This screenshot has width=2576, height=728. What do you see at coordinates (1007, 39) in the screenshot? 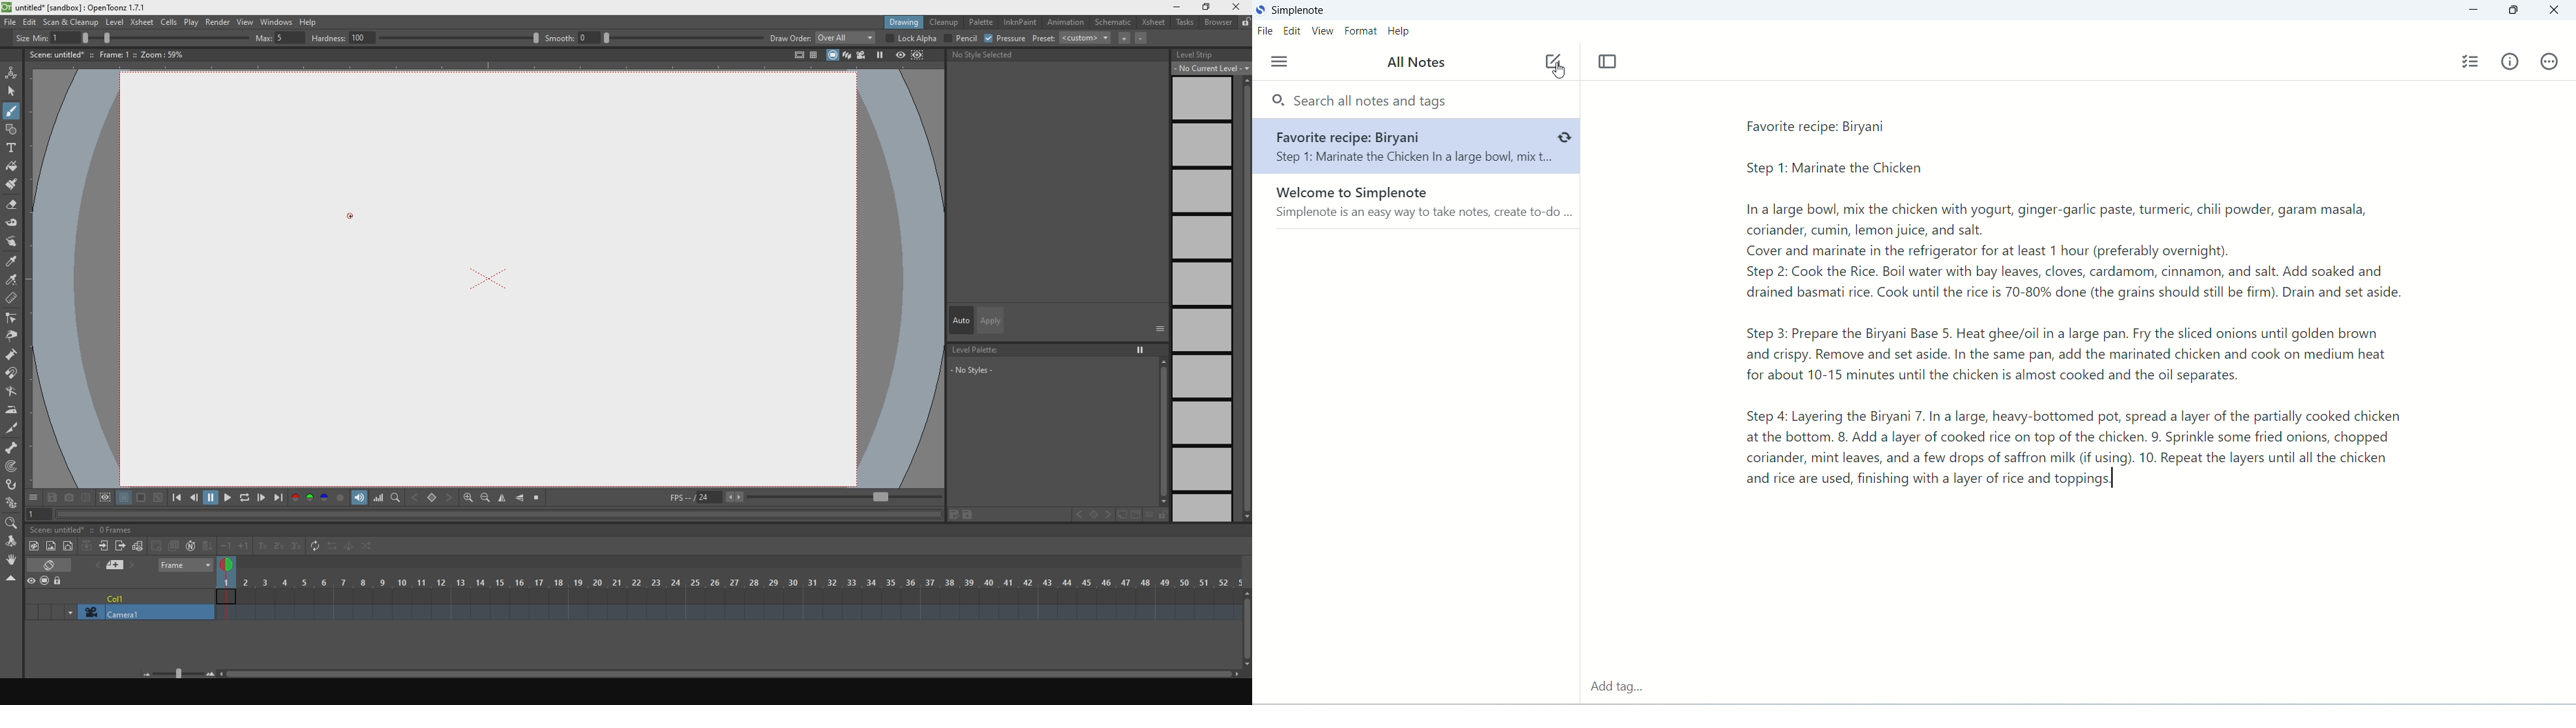
I see `pressure` at bounding box center [1007, 39].